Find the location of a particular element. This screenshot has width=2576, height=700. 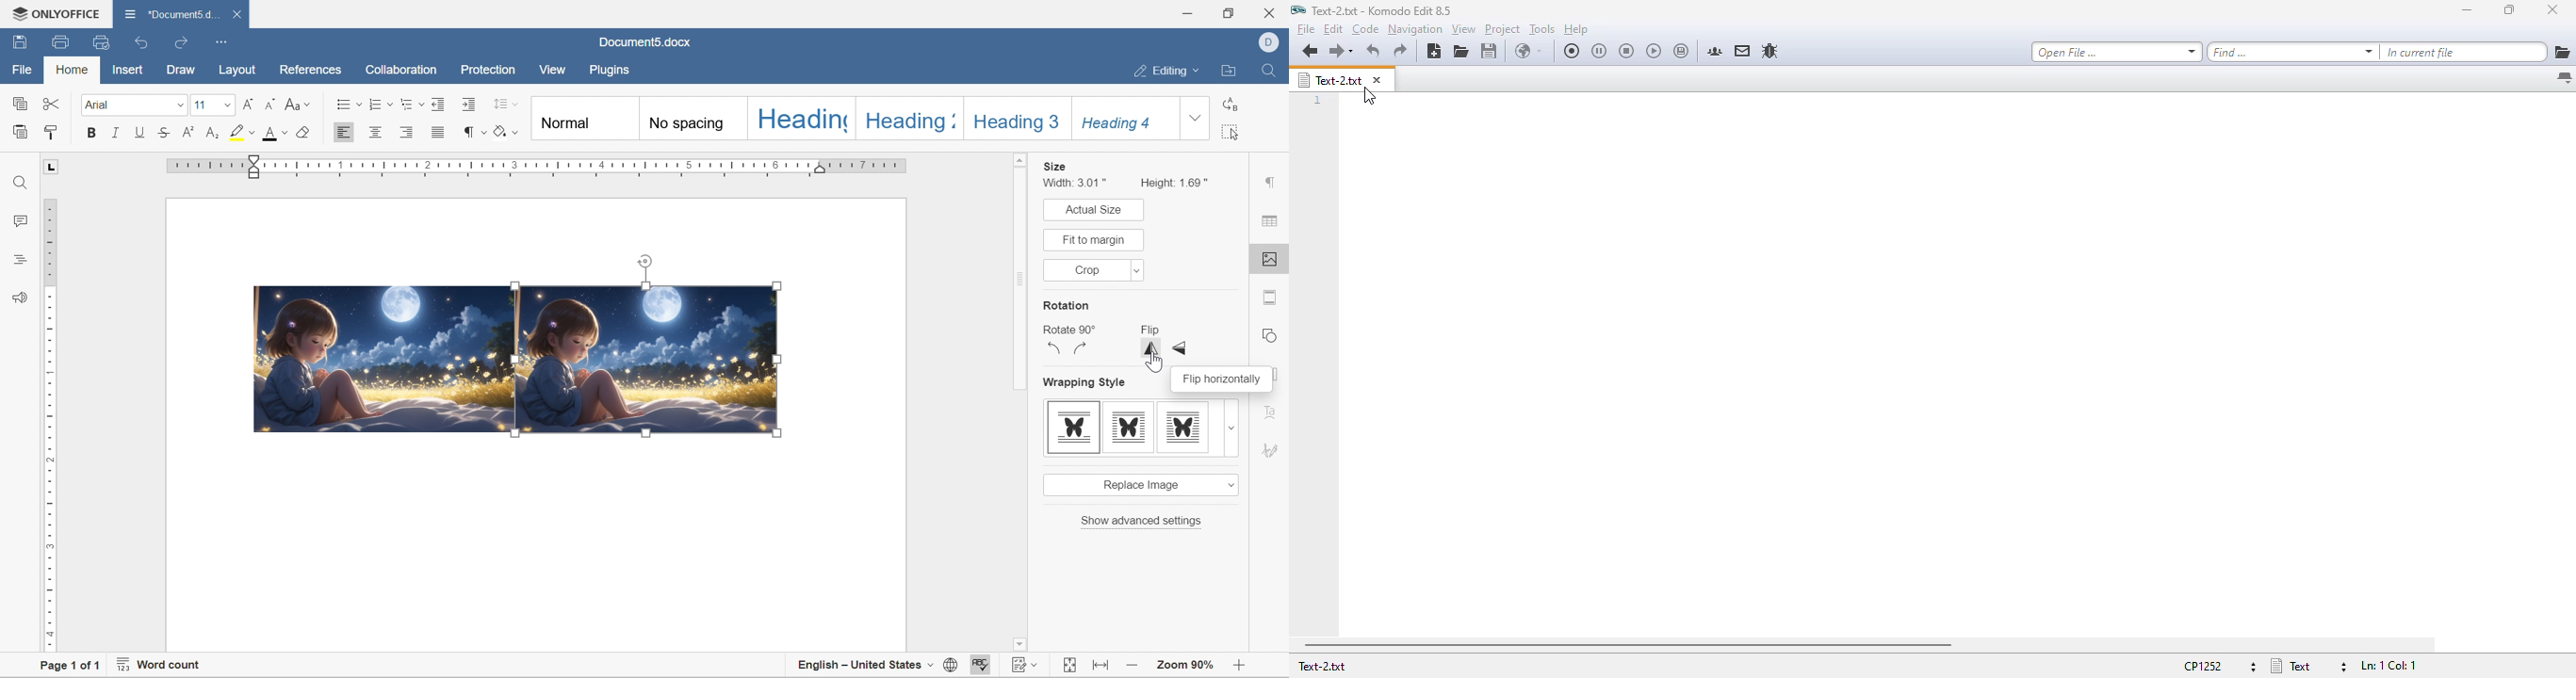

quick print is located at coordinates (104, 41).